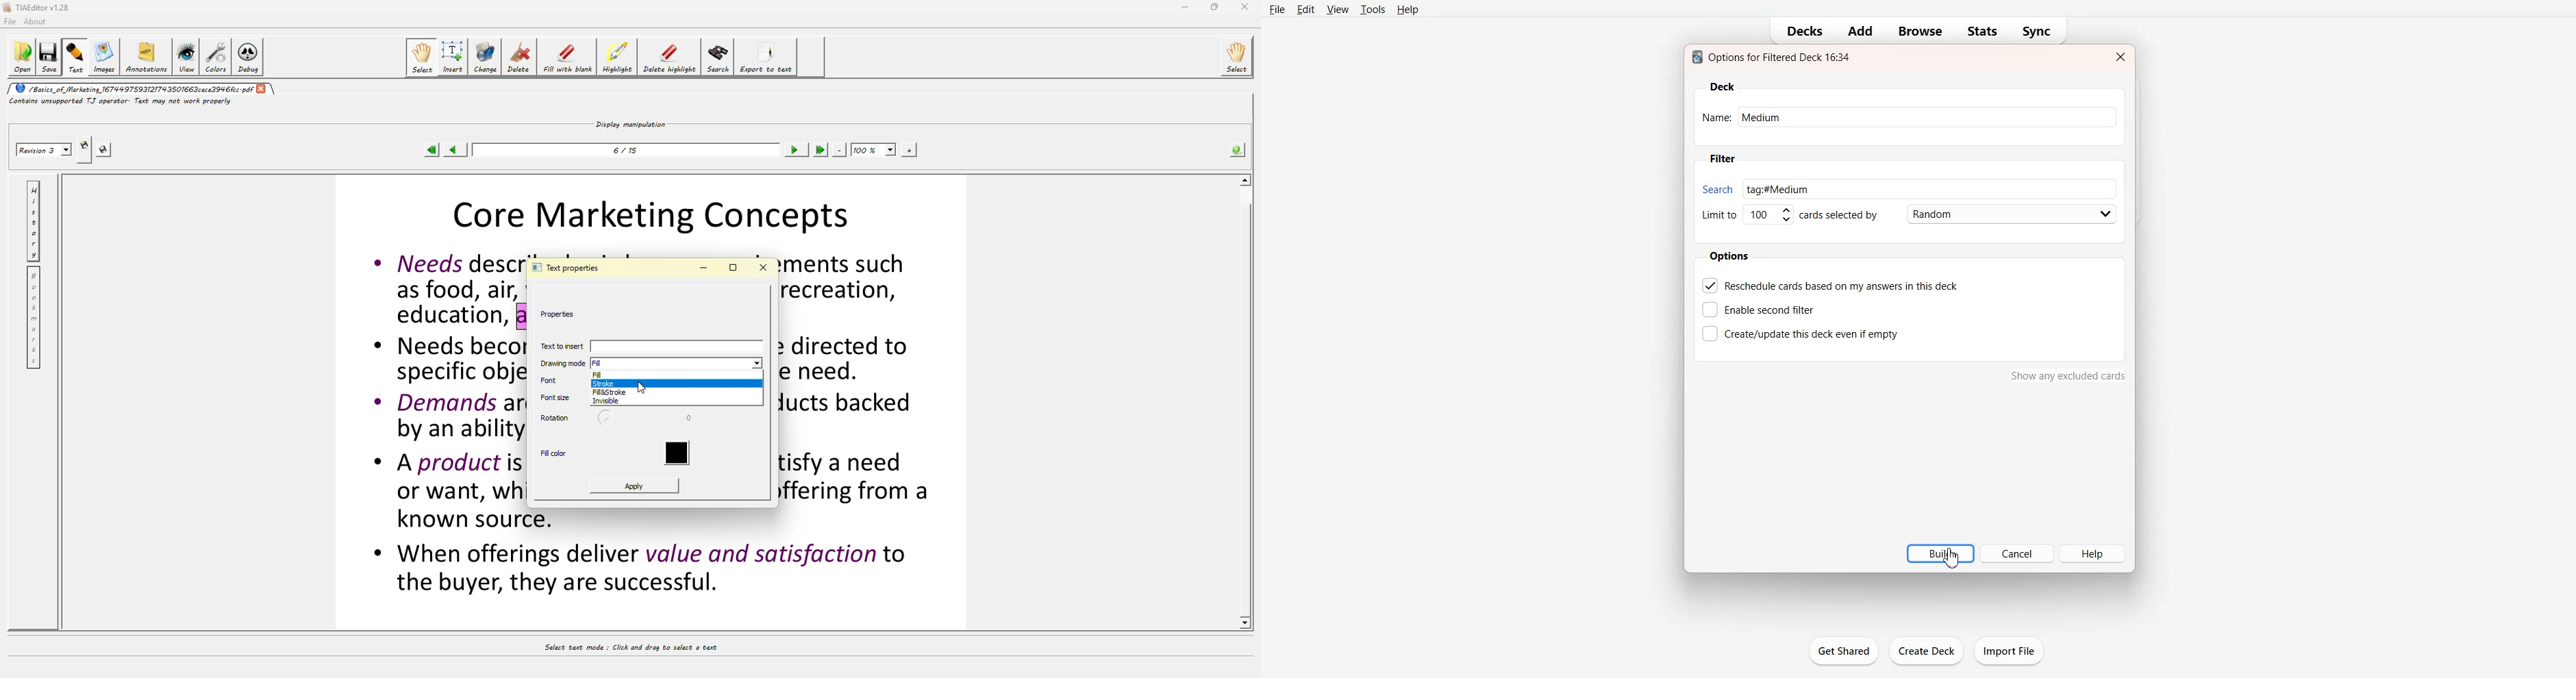  What do you see at coordinates (1373, 9) in the screenshot?
I see `Tools` at bounding box center [1373, 9].